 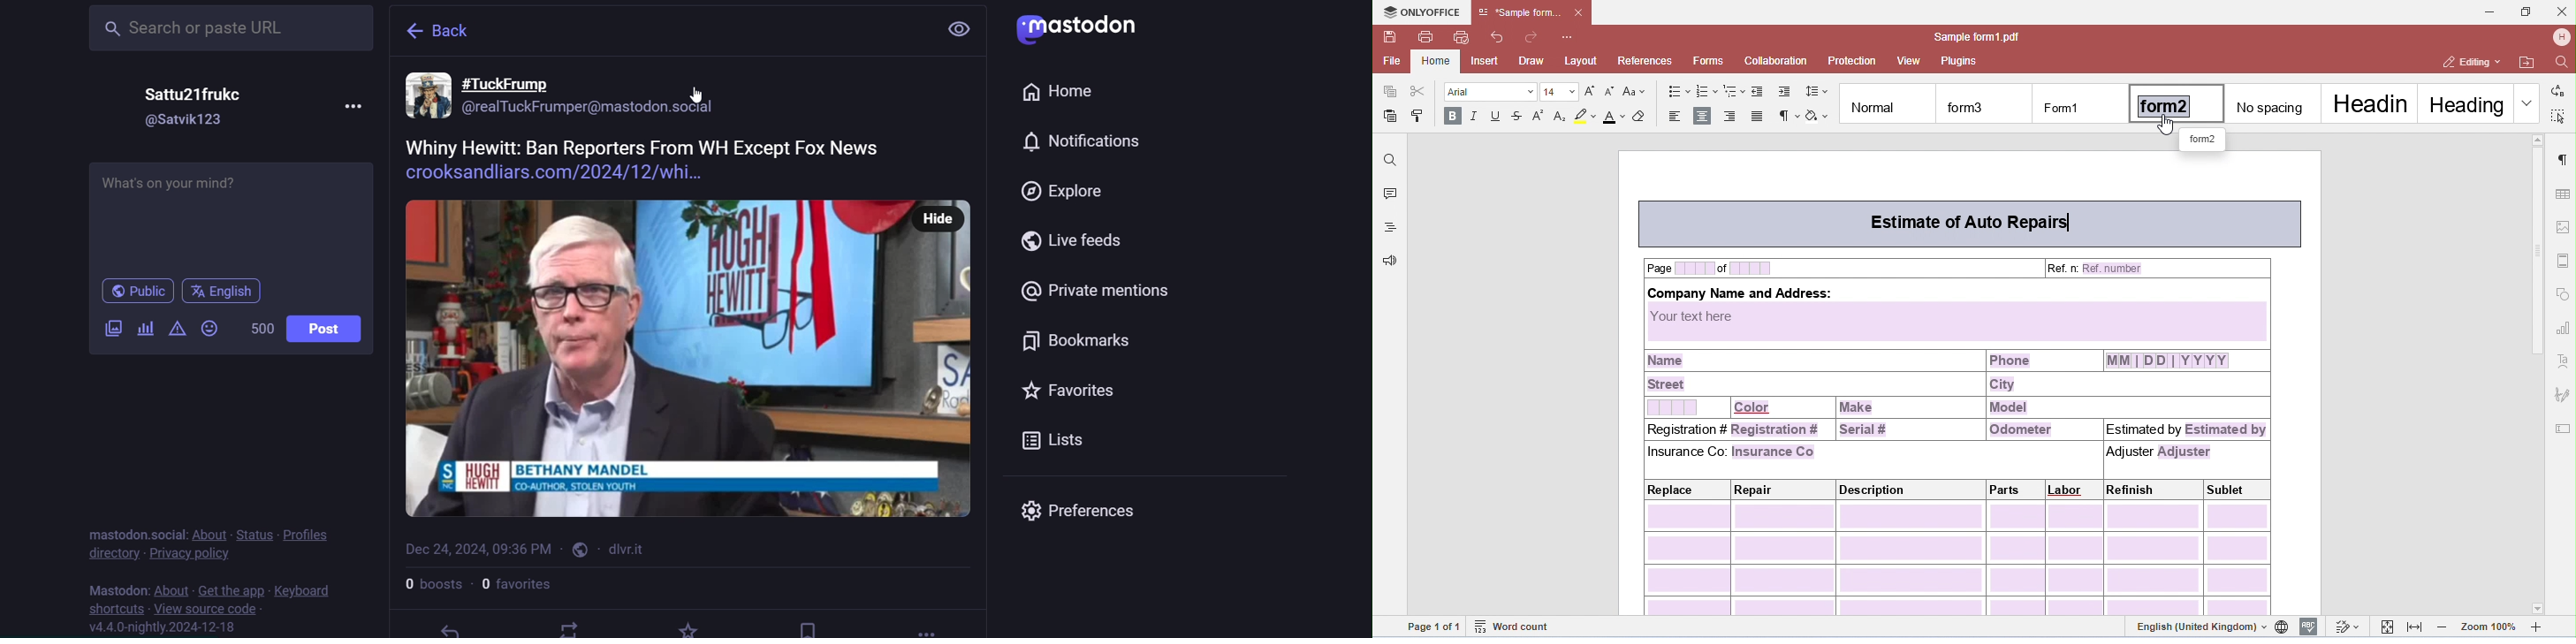 I want to click on directory, so click(x=112, y=554).